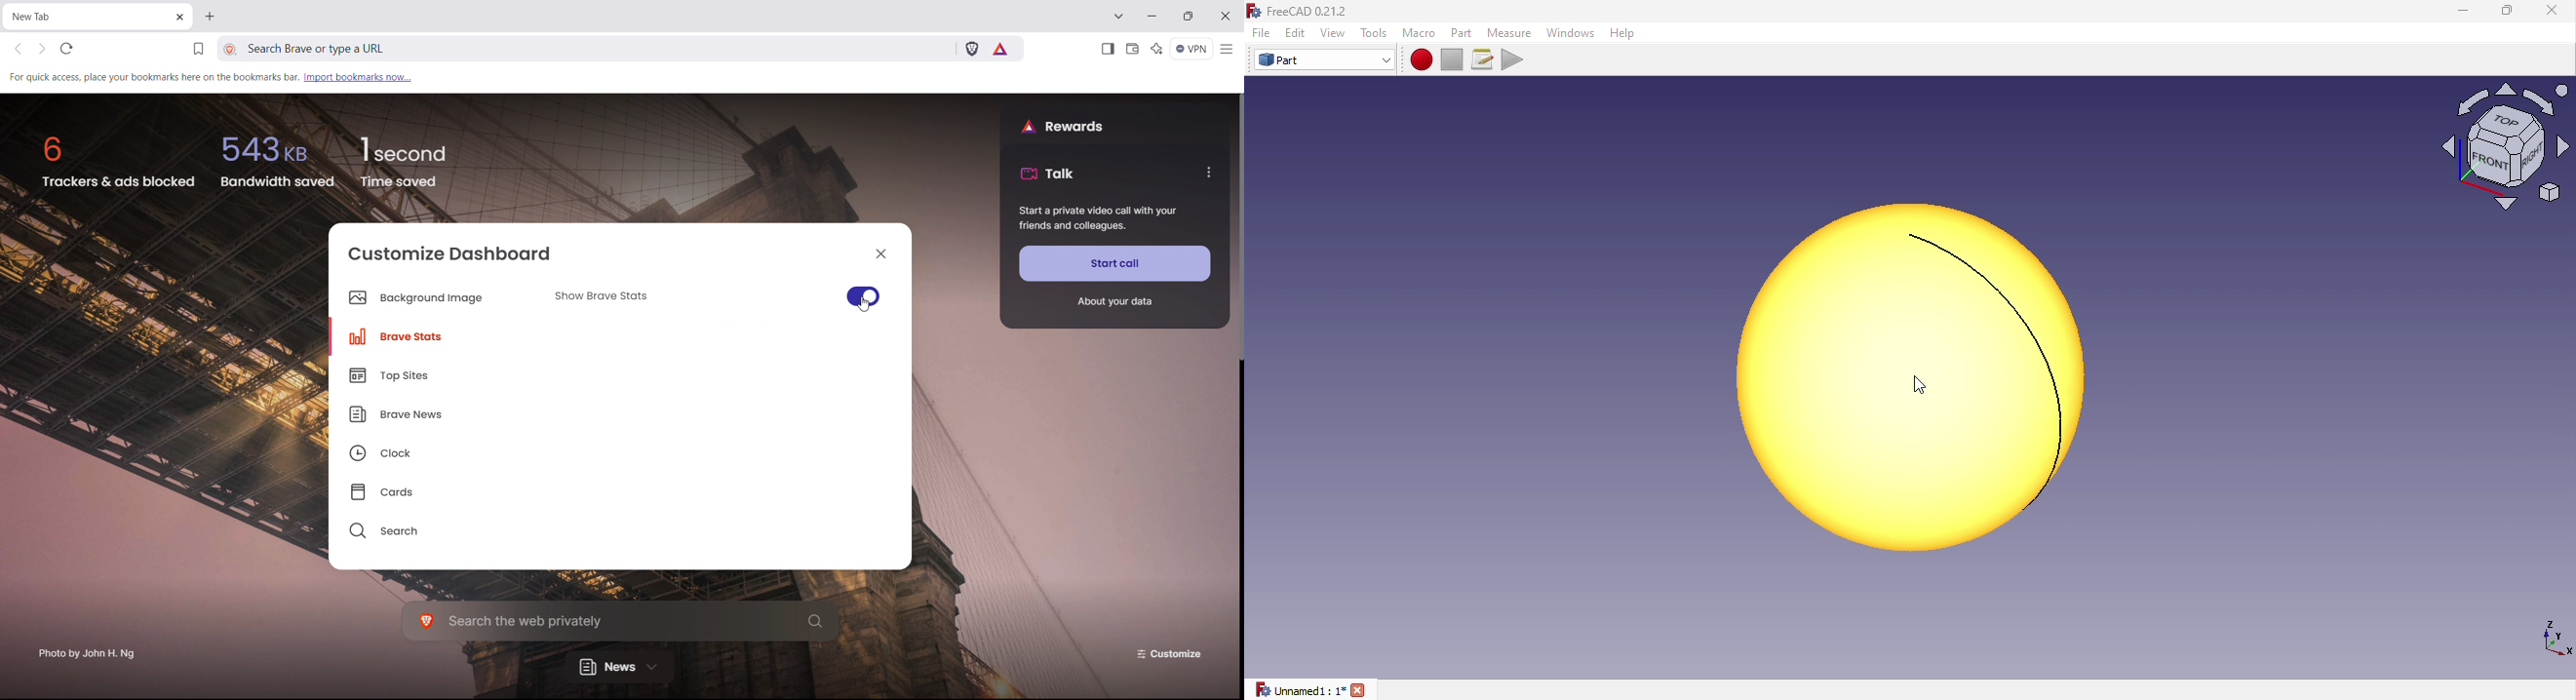 The width and height of the screenshot is (2576, 700). What do you see at coordinates (1920, 385) in the screenshot?
I see `cursor` at bounding box center [1920, 385].